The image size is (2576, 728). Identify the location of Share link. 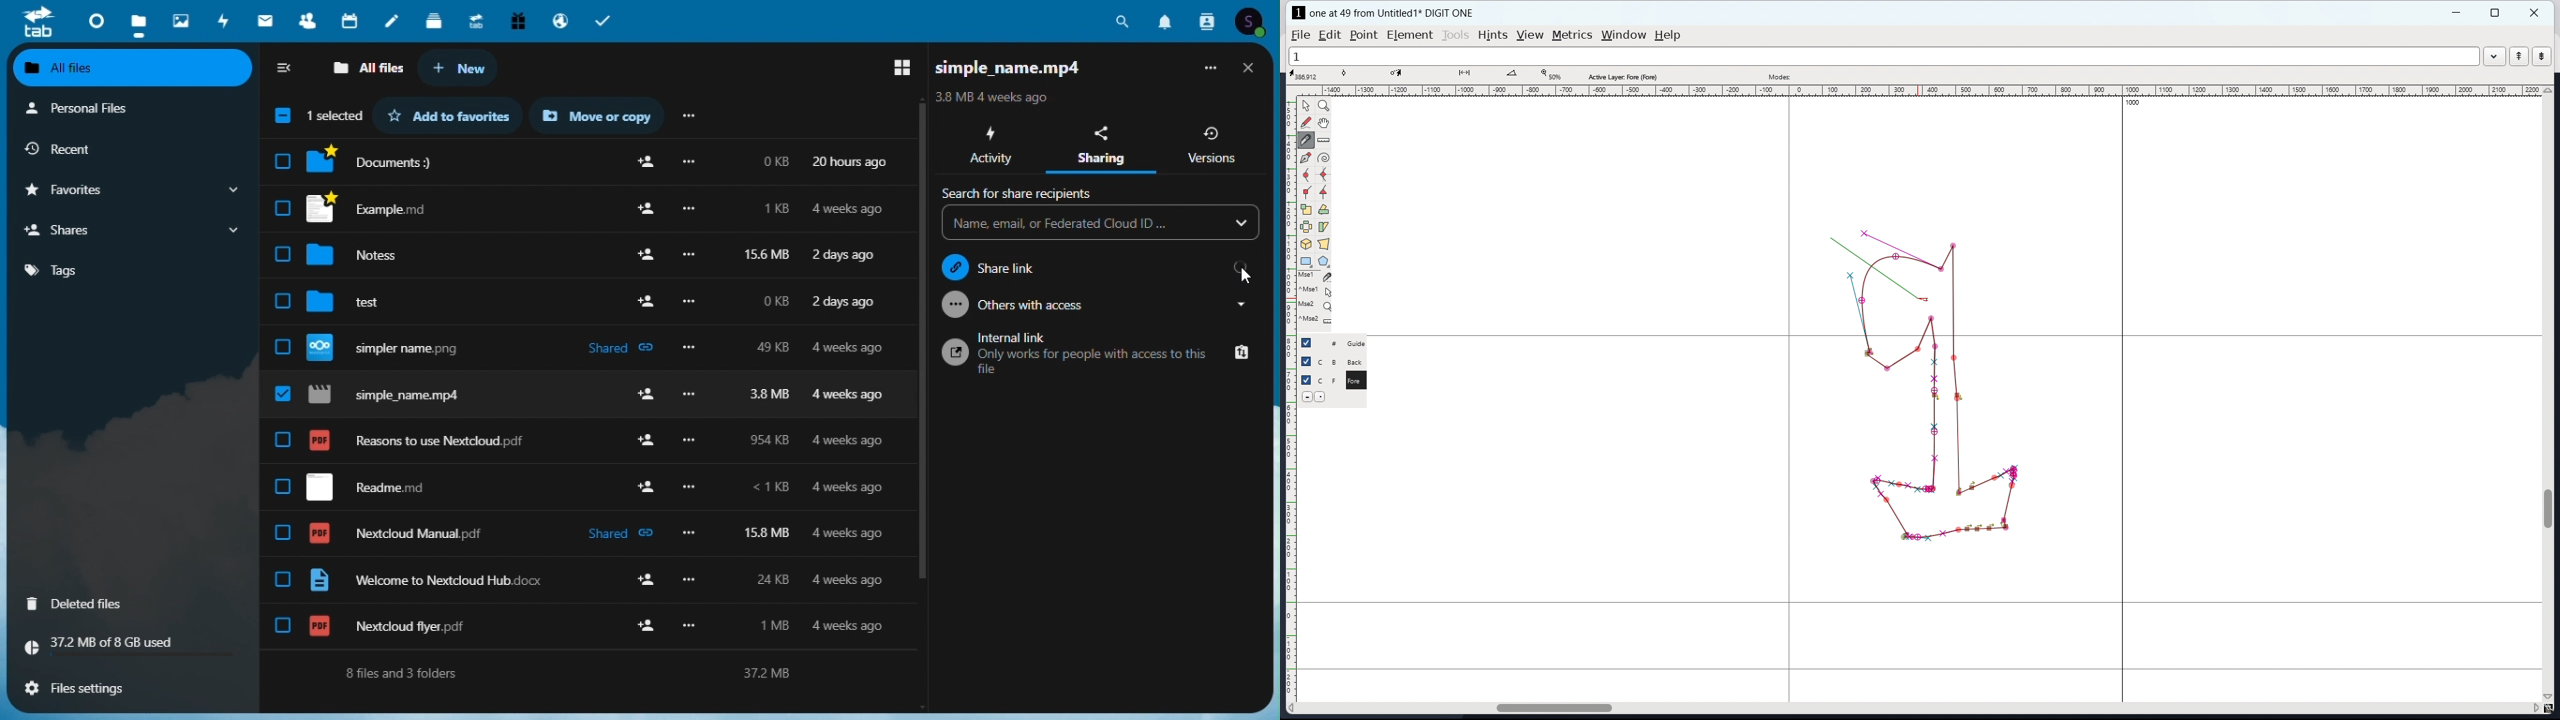
(1095, 267).